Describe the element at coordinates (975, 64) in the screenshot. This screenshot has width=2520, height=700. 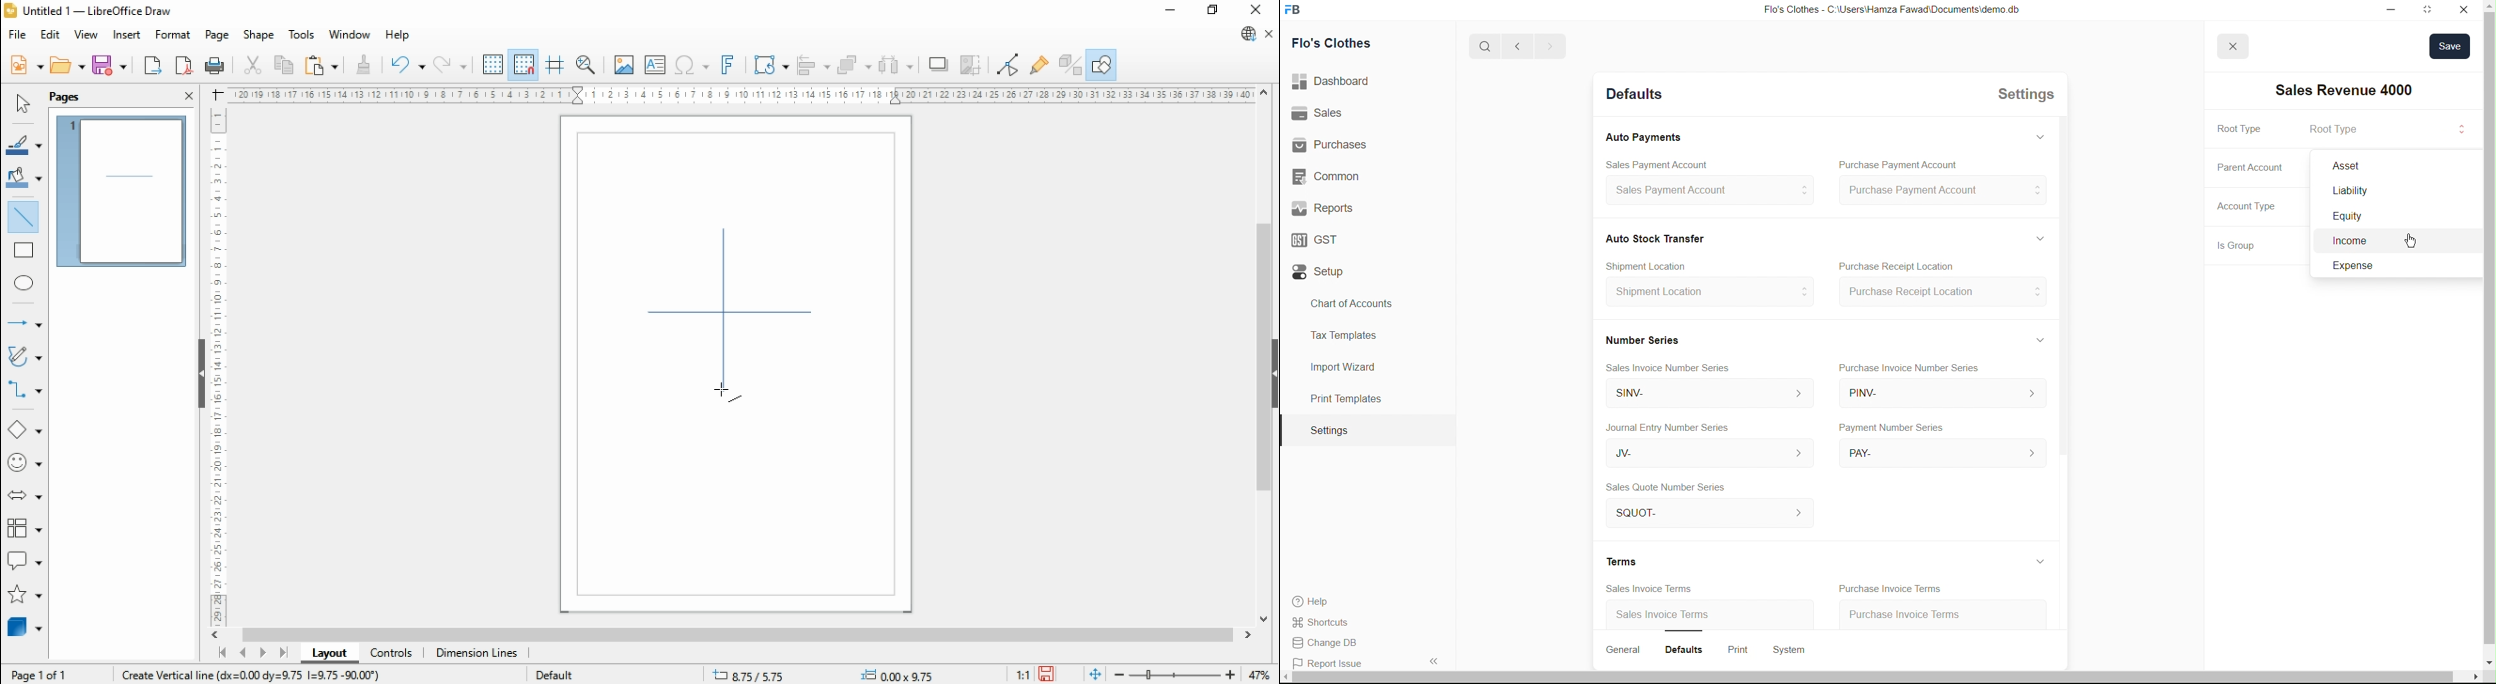
I see `crop` at that location.